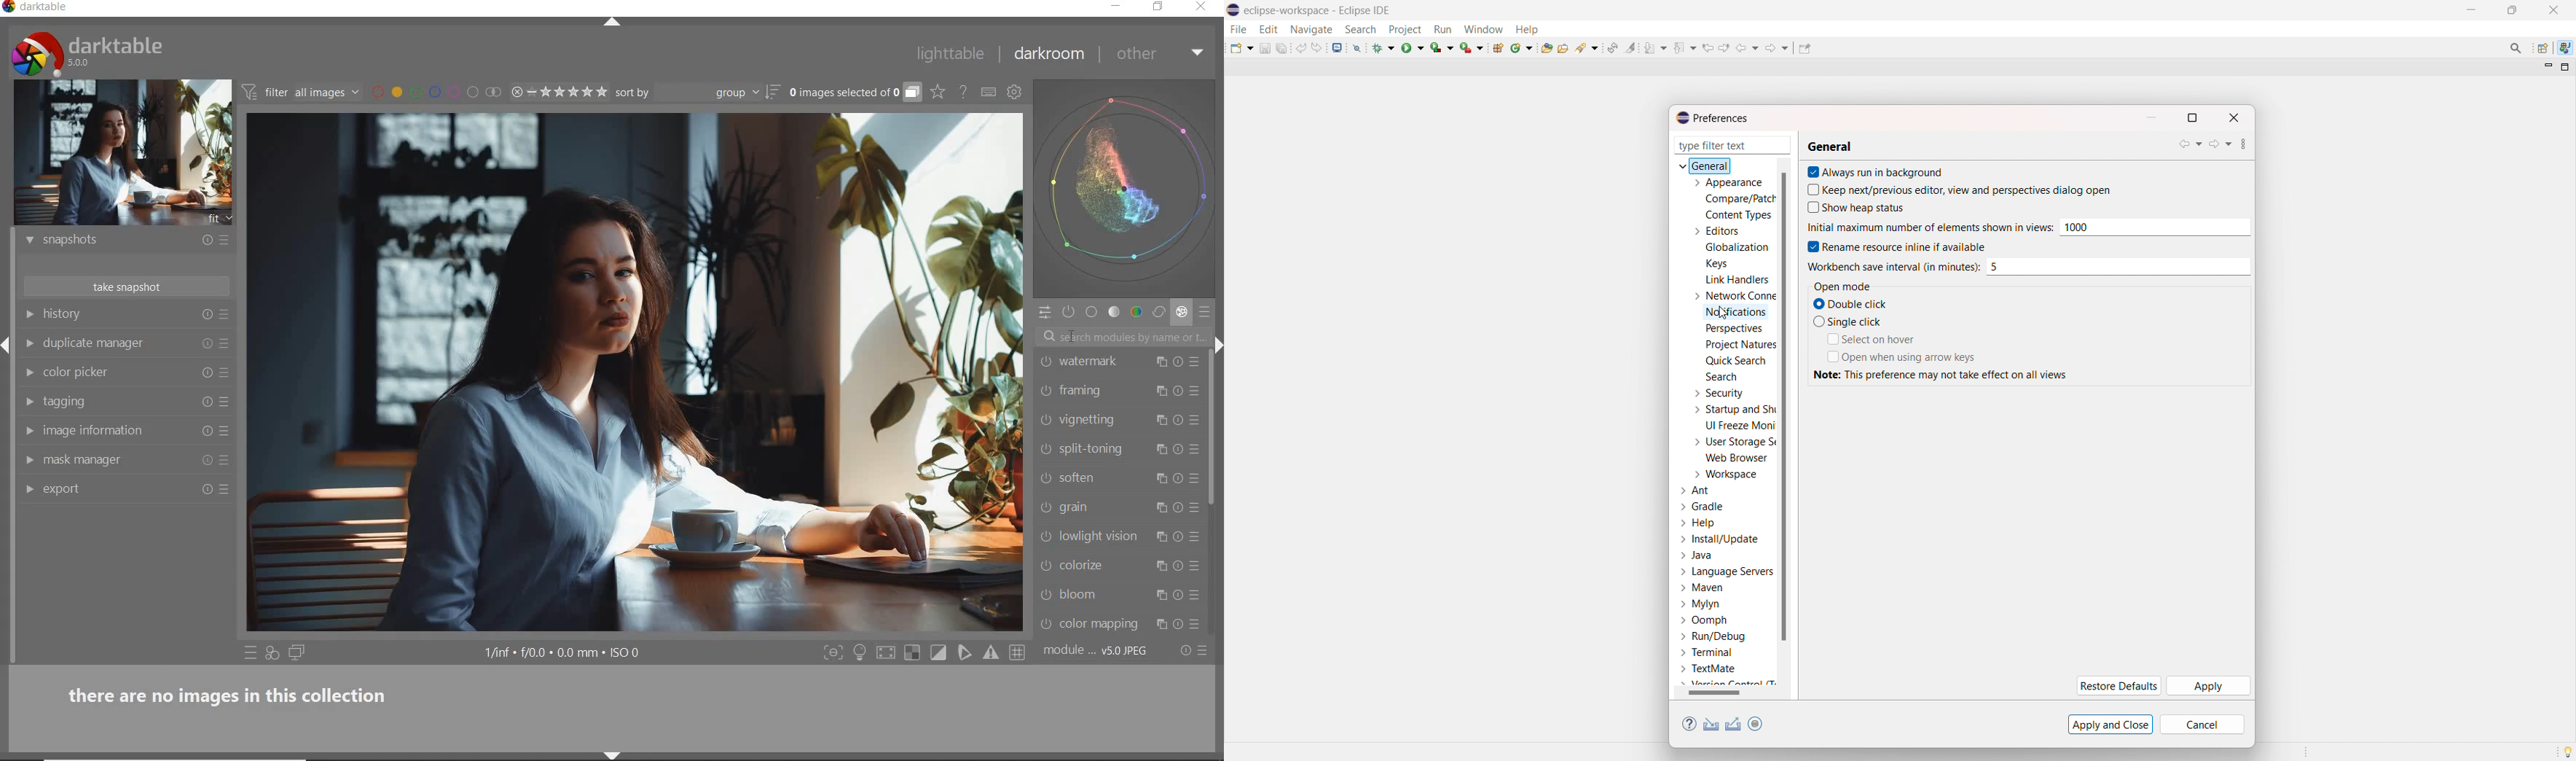 The height and width of the screenshot is (784, 2576). Describe the element at coordinates (1197, 566) in the screenshot. I see `preset and preferences` at that location.